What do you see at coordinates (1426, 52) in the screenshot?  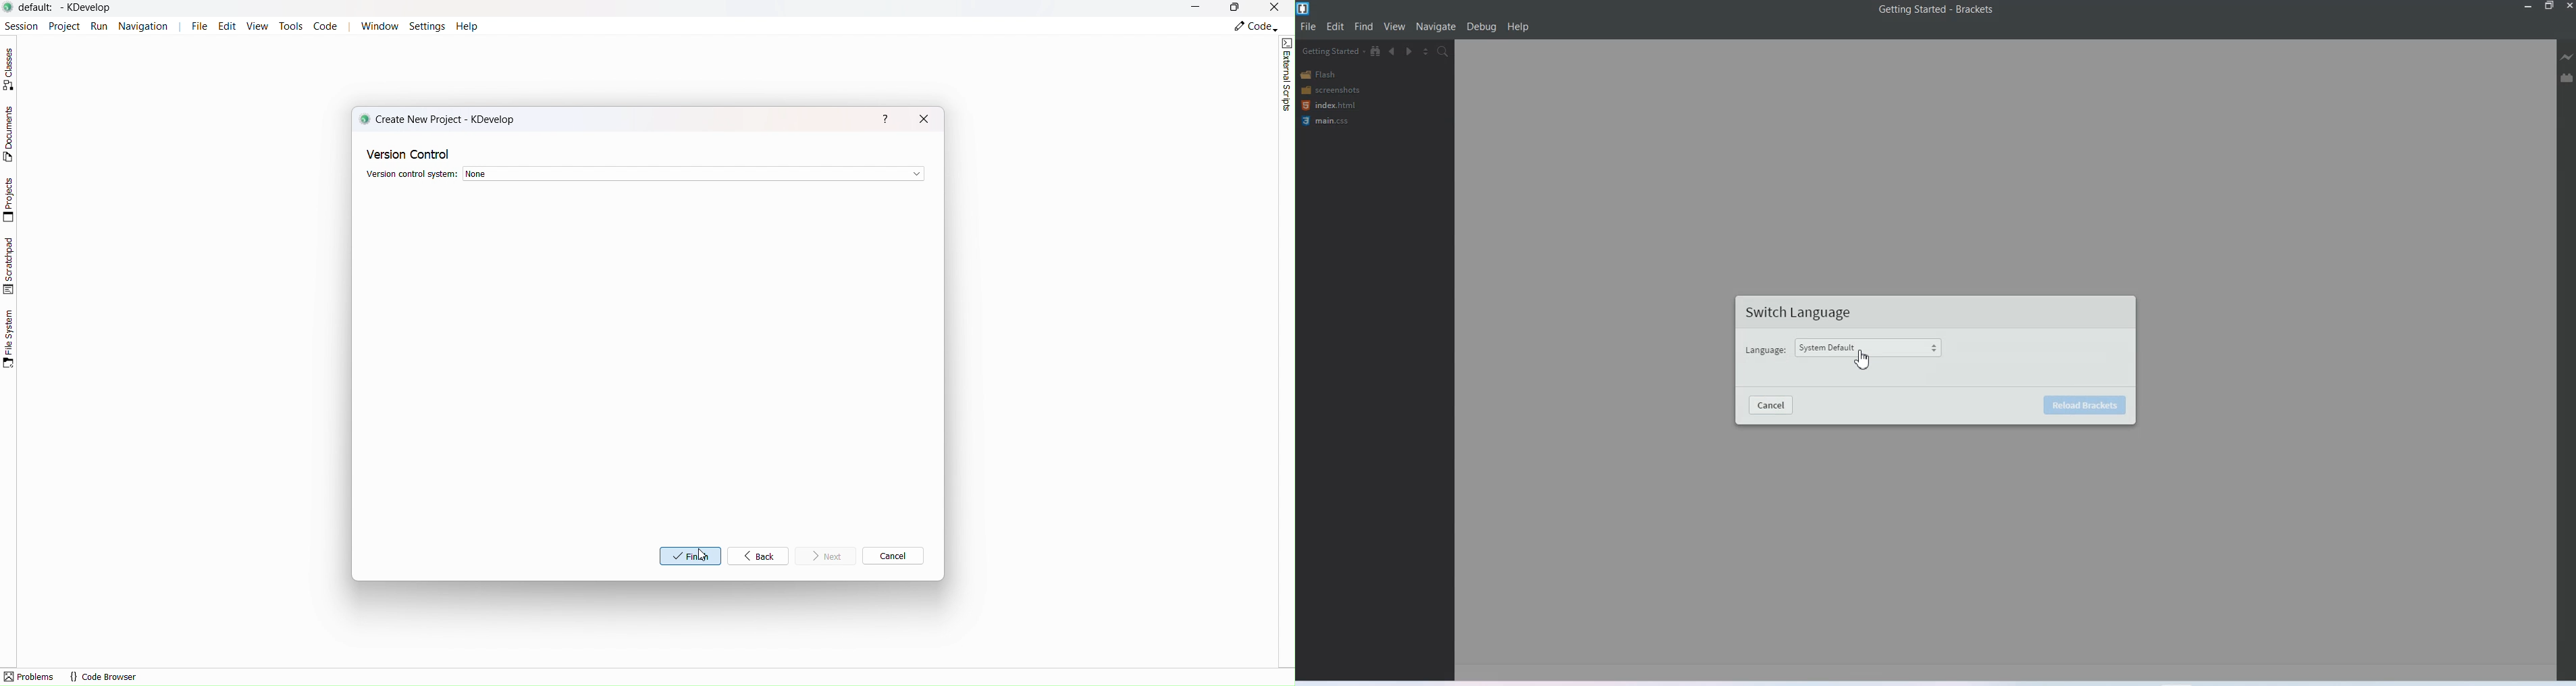 I see `Split the editor vertically and horizontally` at bounding box center [1426, 52].